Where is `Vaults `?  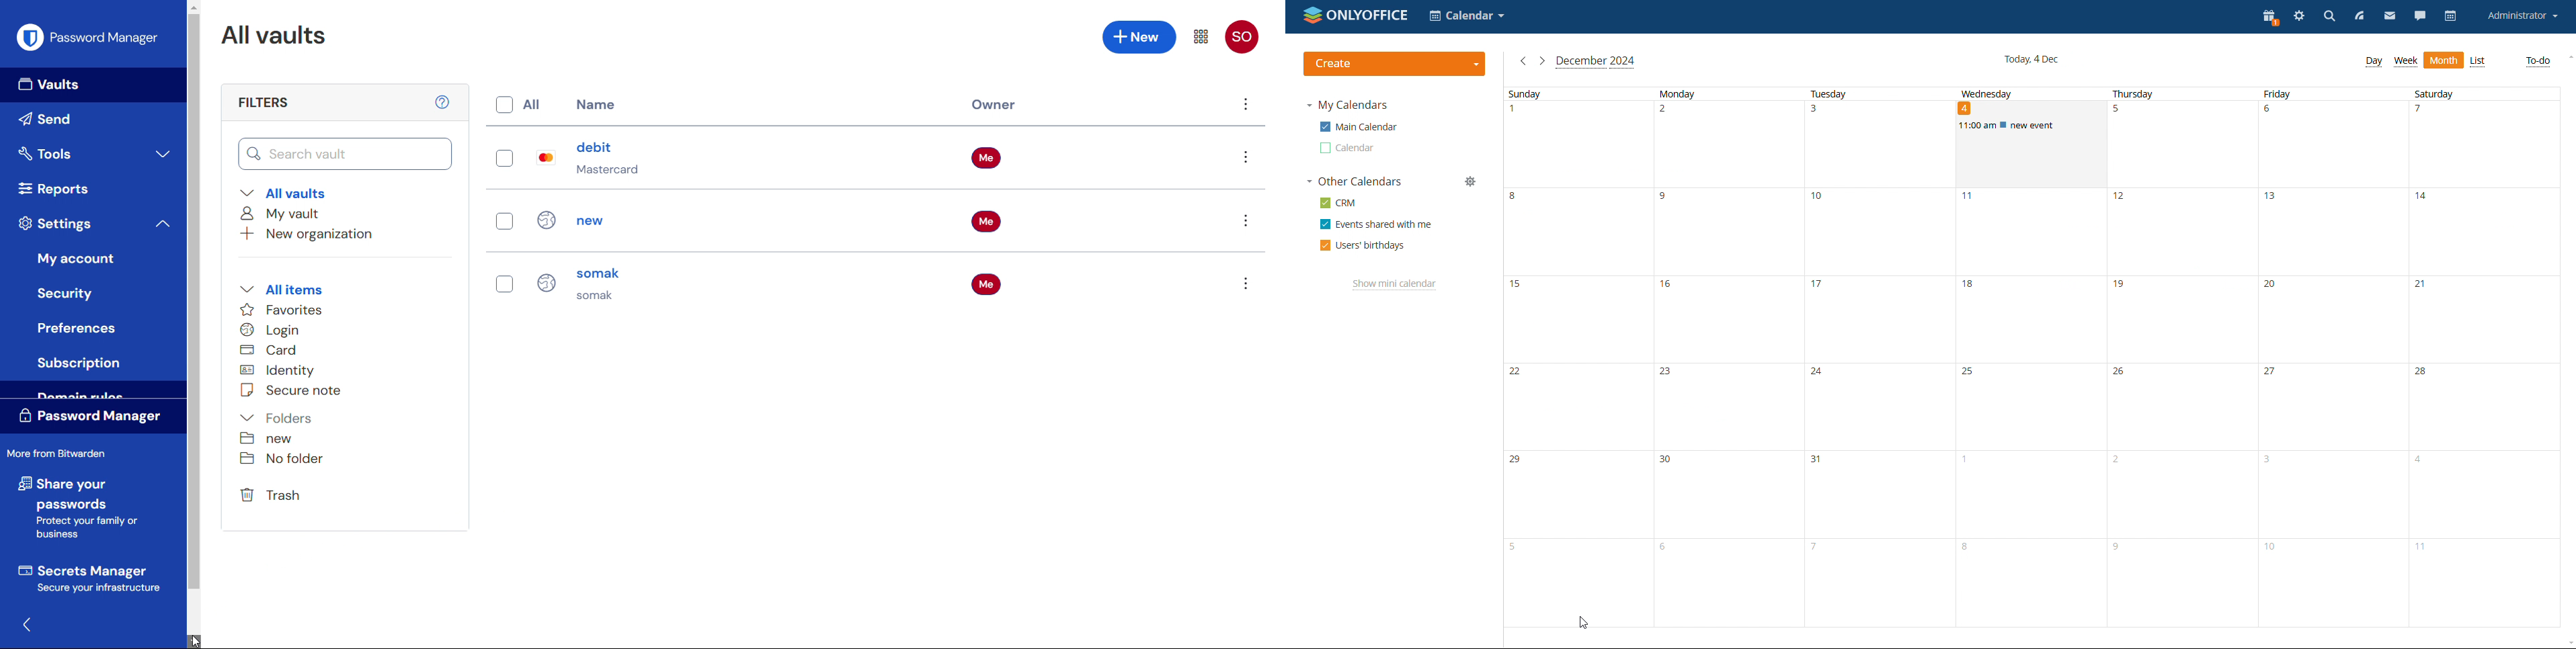 Vaults  is located at coordinates (92, 86).